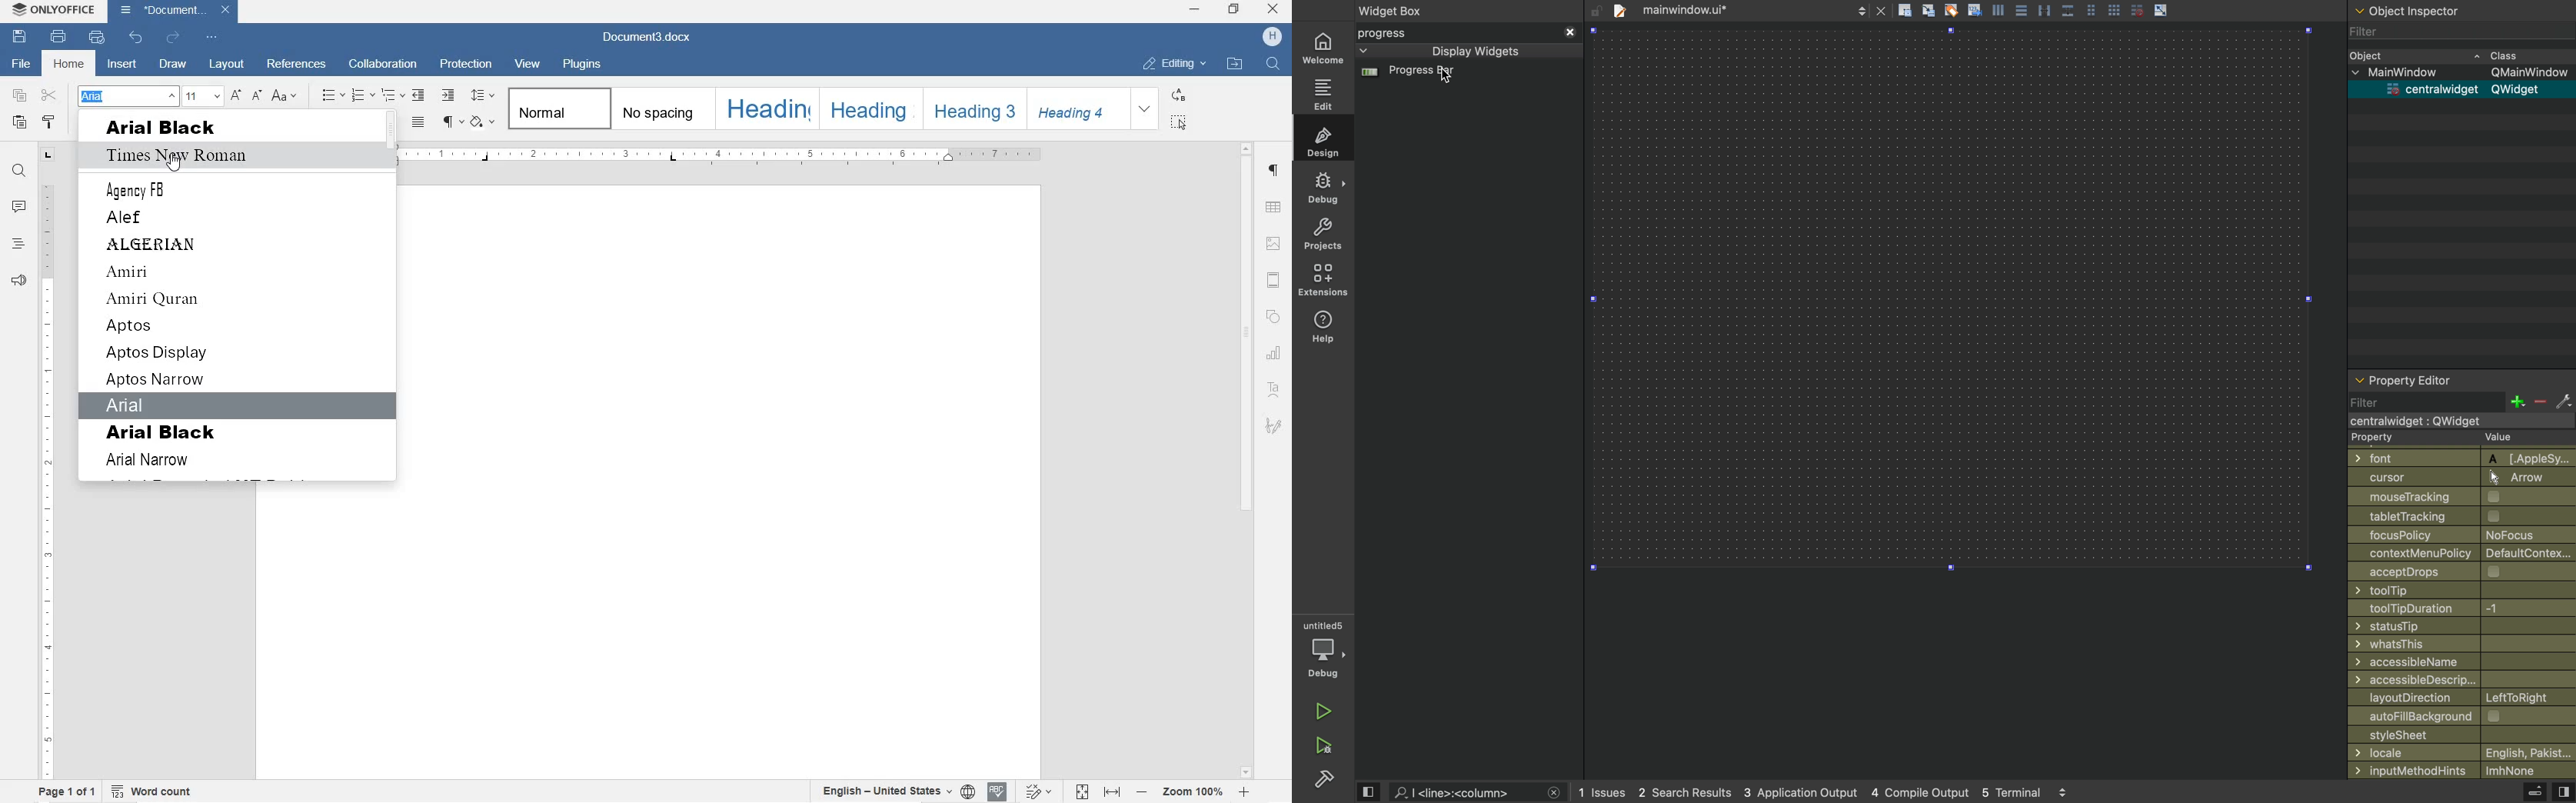 This screenshot has width=2576, height=812. What do you see at coordinates (1249, 459) in the screenshot?
I see `SCROLLBAR` at bounding box center [1249, 459].